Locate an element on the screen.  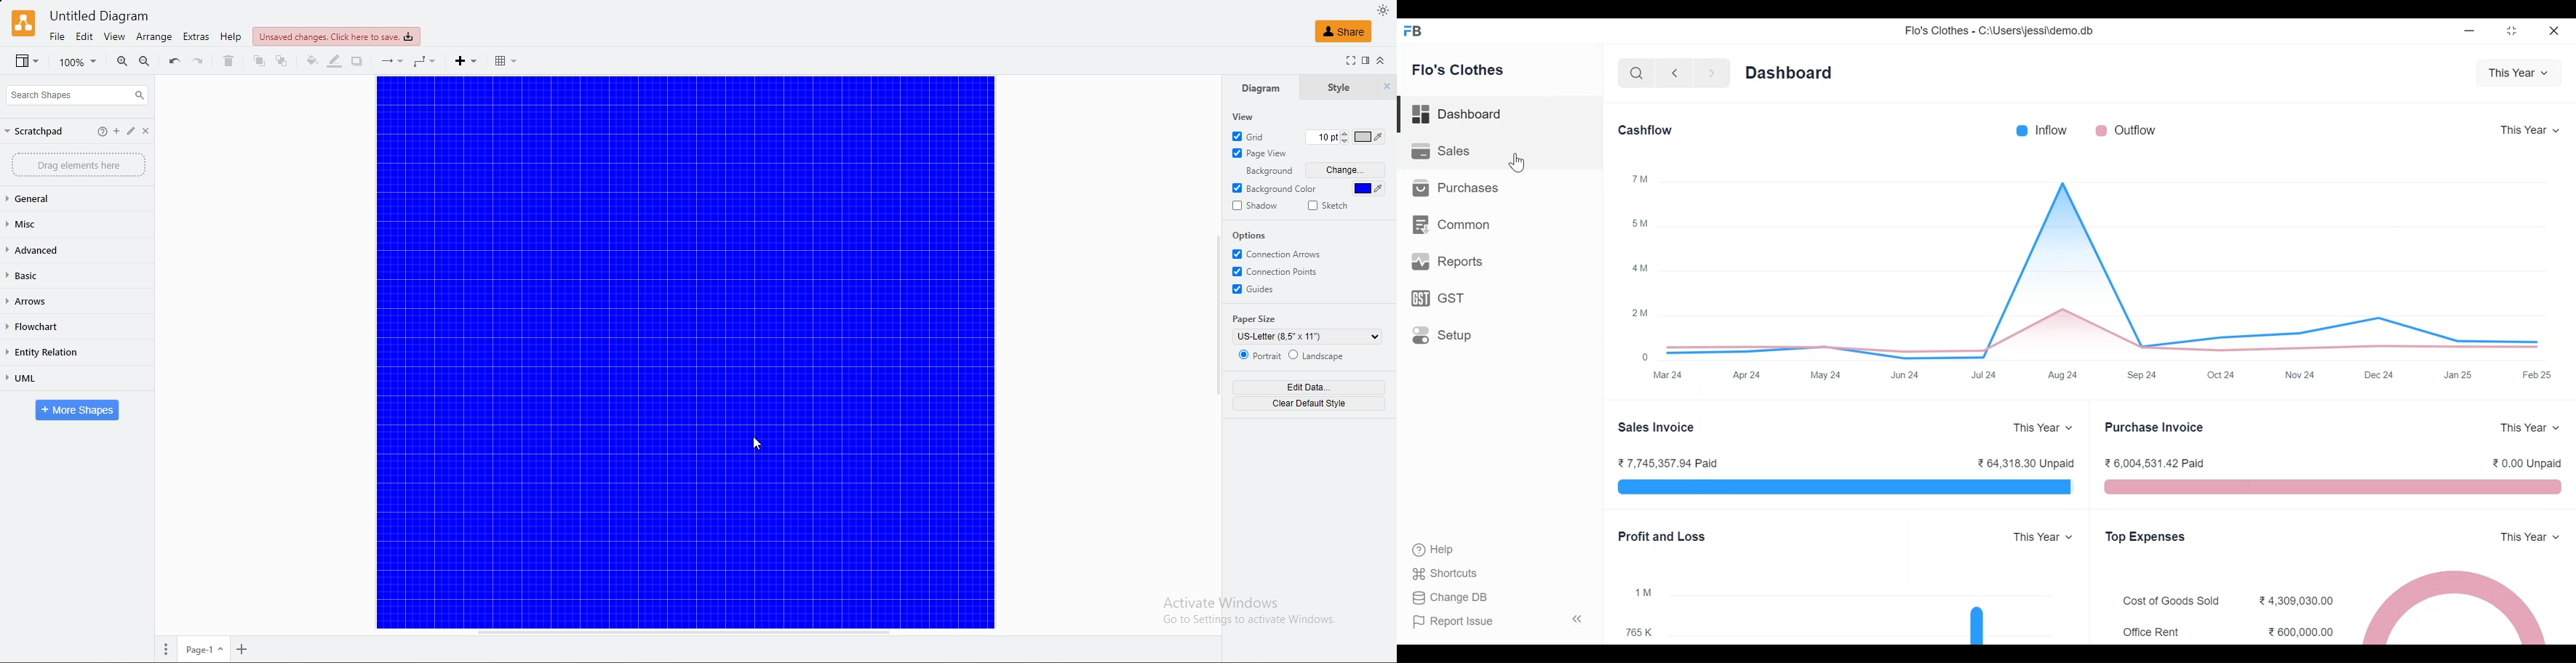
waypoint is located at coordinates (427, 61).